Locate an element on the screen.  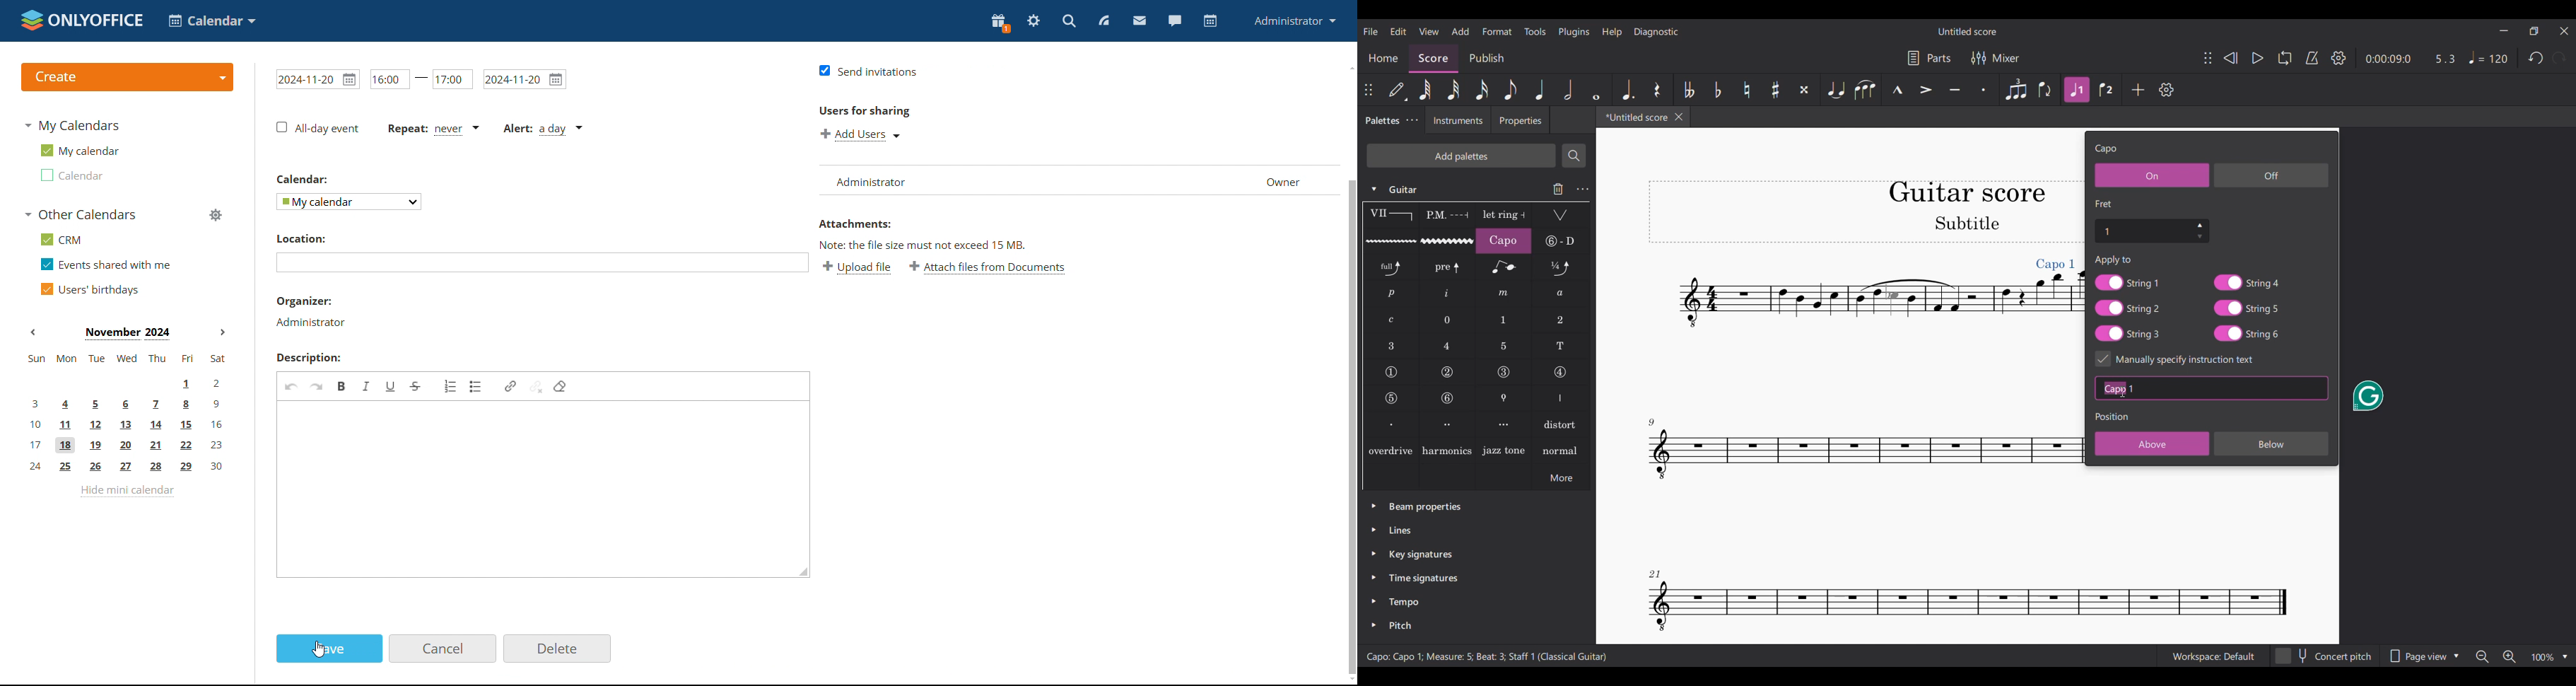
Barre line is located at coordinates (1391, 215).